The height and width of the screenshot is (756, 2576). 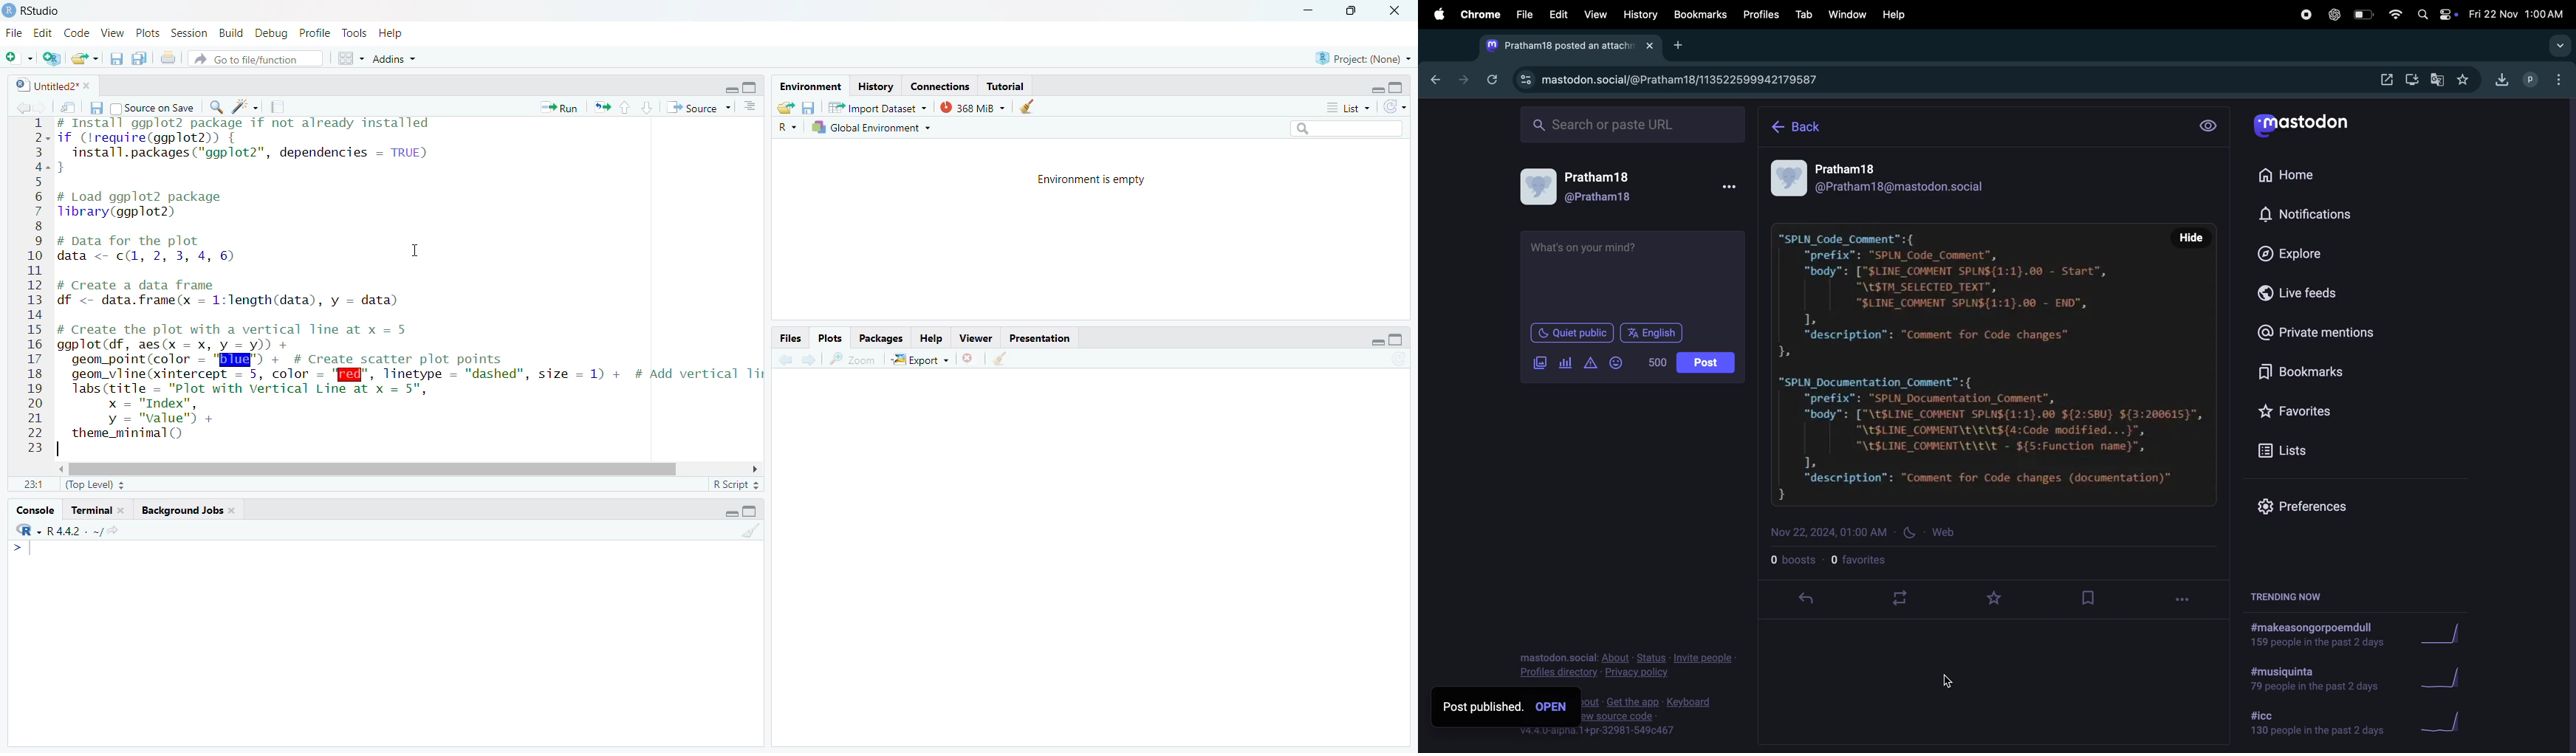 I want to click on clear, so click(x=747, y=531).